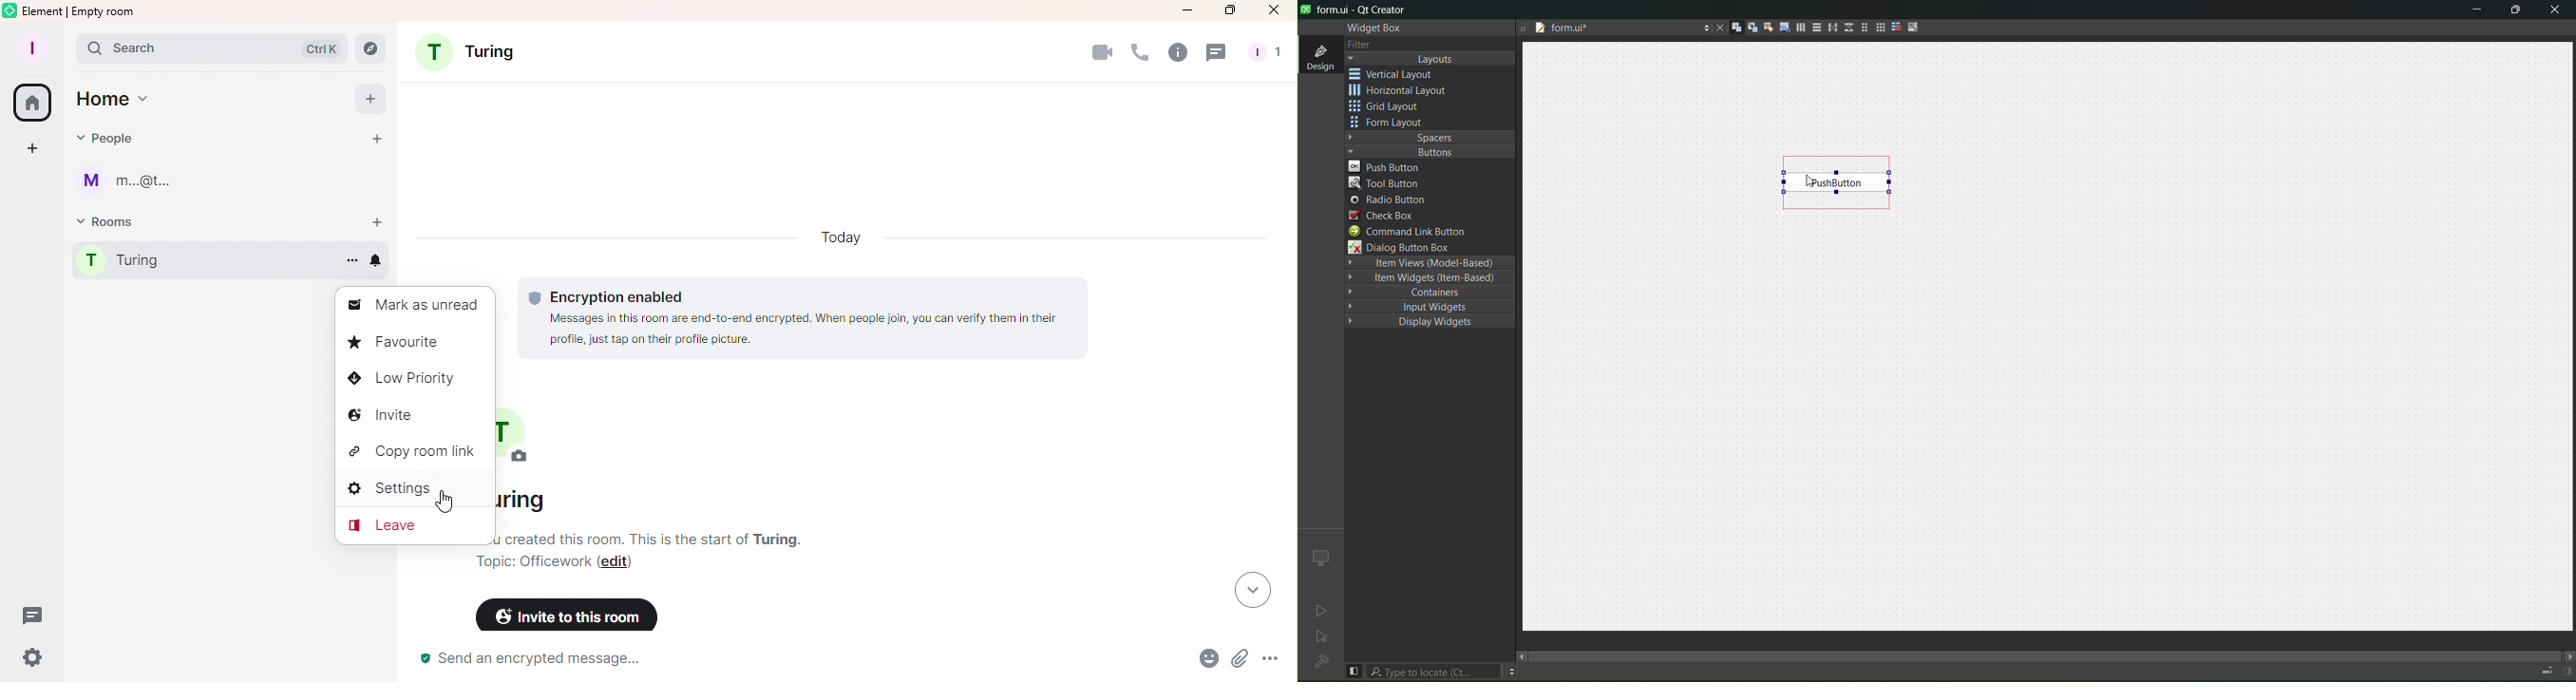 The image size is (2576, 700). Describe the element at coordinates (388, 260) in the screenshot. I see `Notification options` at that location.